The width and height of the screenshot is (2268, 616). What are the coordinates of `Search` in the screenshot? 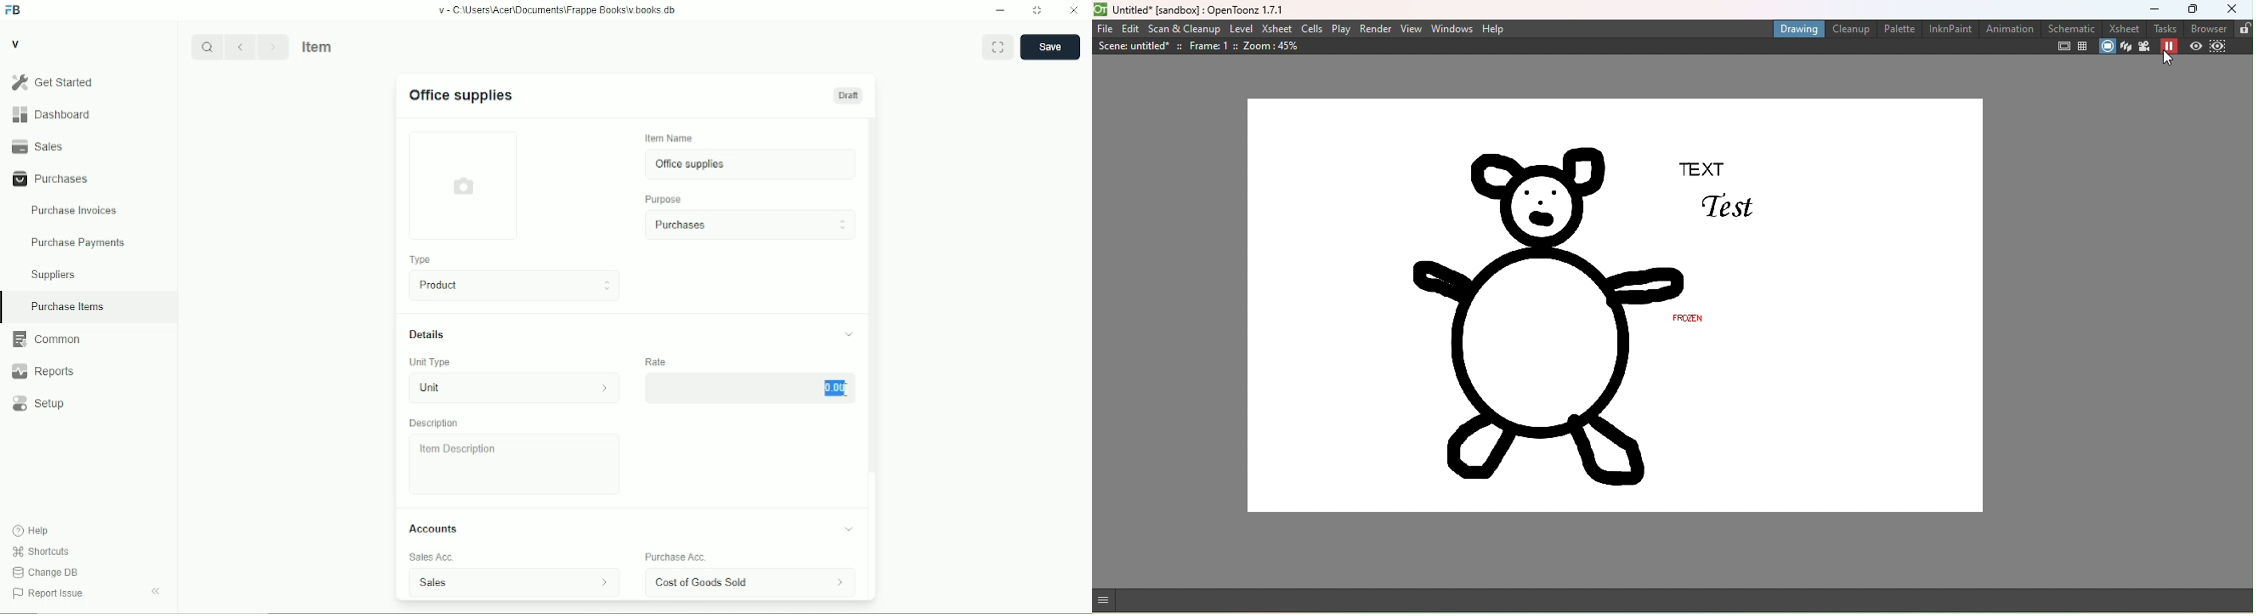 It's located at (207, 47).